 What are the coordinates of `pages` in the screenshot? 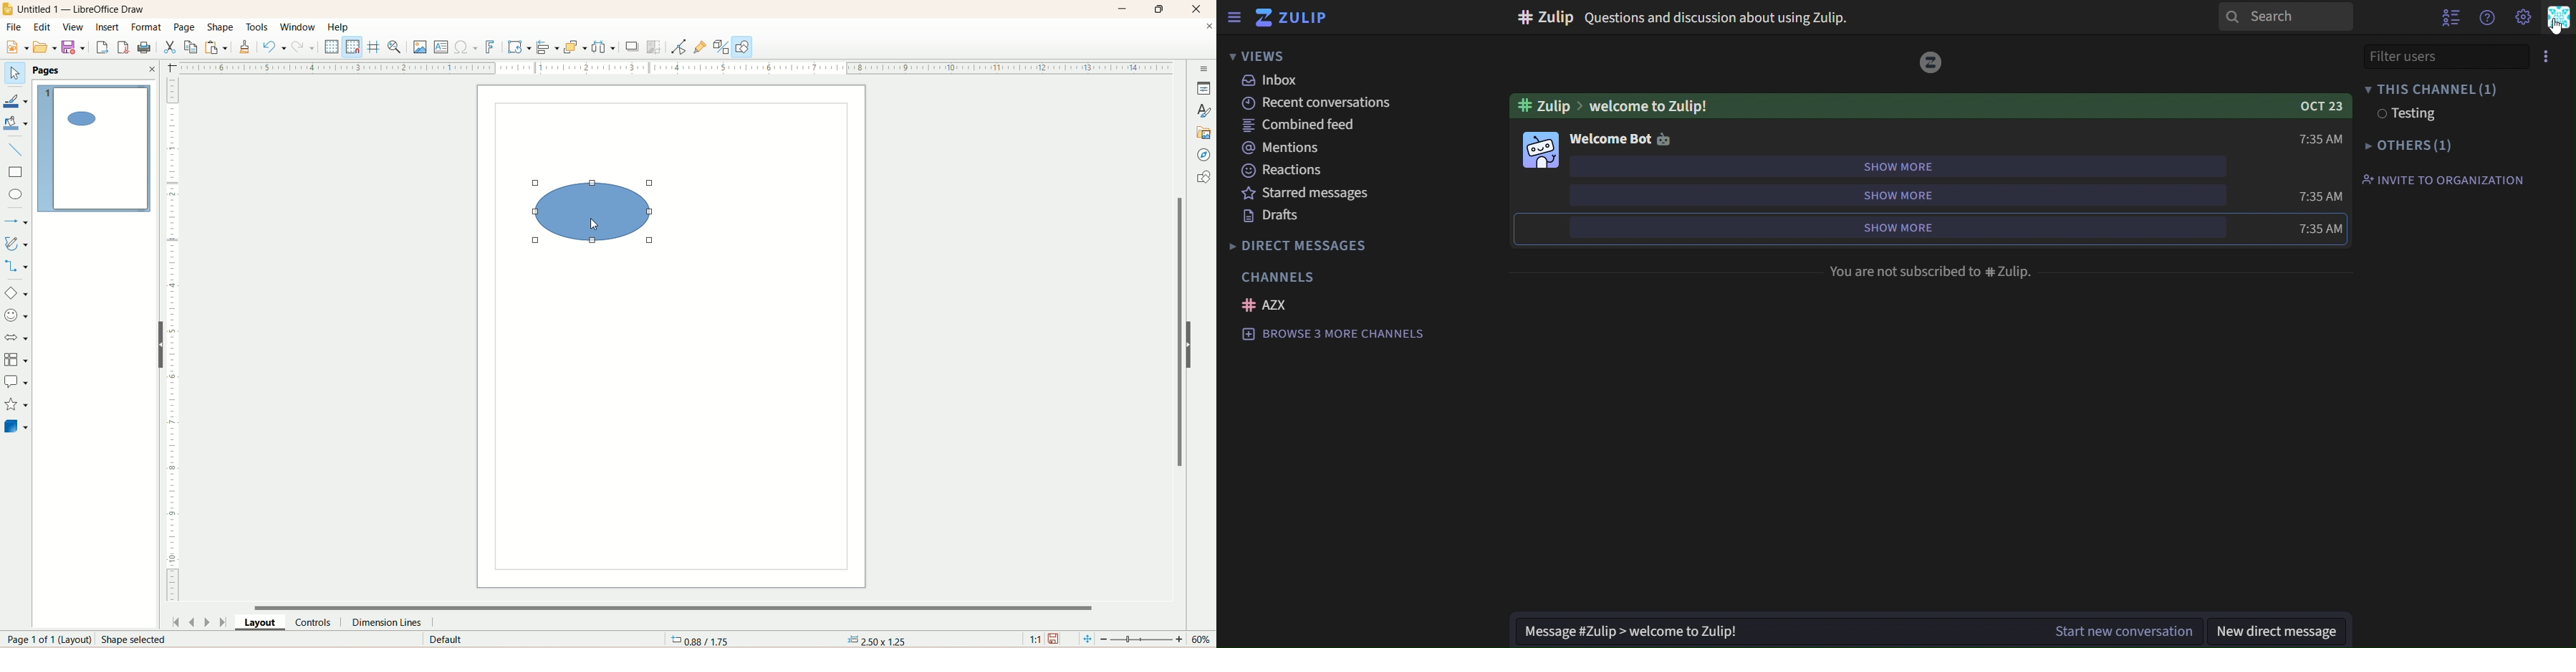 It's located at (49, 70).